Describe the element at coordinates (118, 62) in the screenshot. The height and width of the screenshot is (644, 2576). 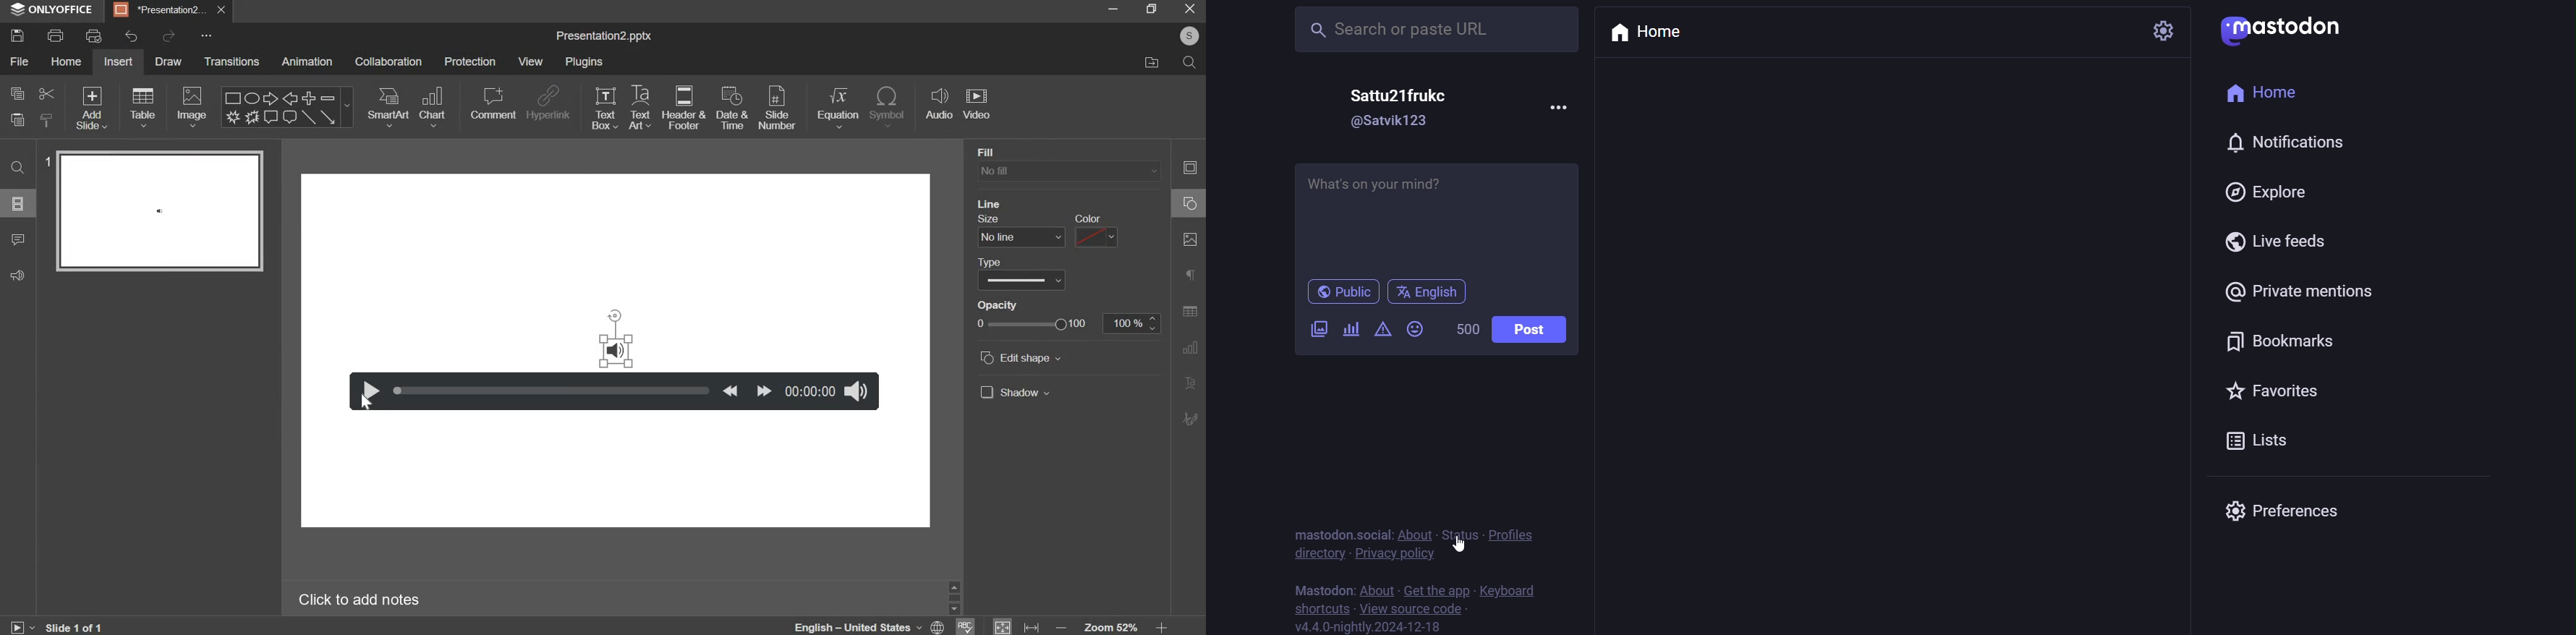
I see `insert` at that location.